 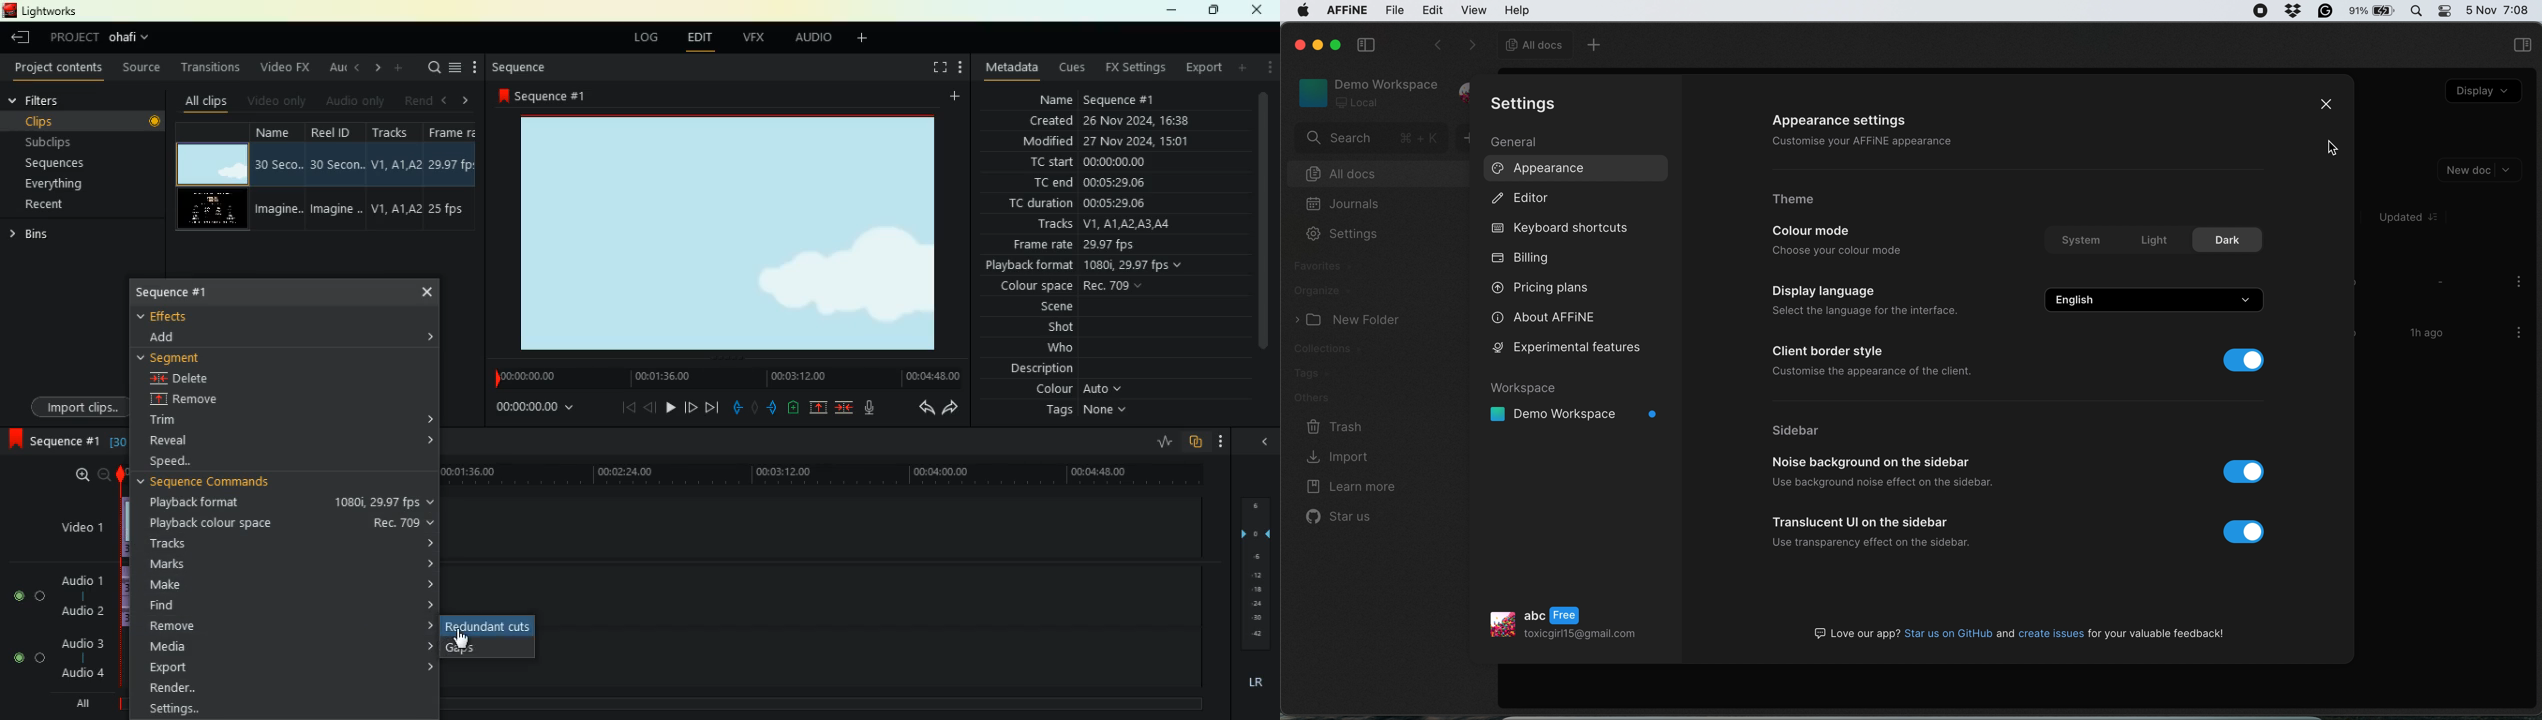 I want to click on date and time, so click(x=2501, y=9).